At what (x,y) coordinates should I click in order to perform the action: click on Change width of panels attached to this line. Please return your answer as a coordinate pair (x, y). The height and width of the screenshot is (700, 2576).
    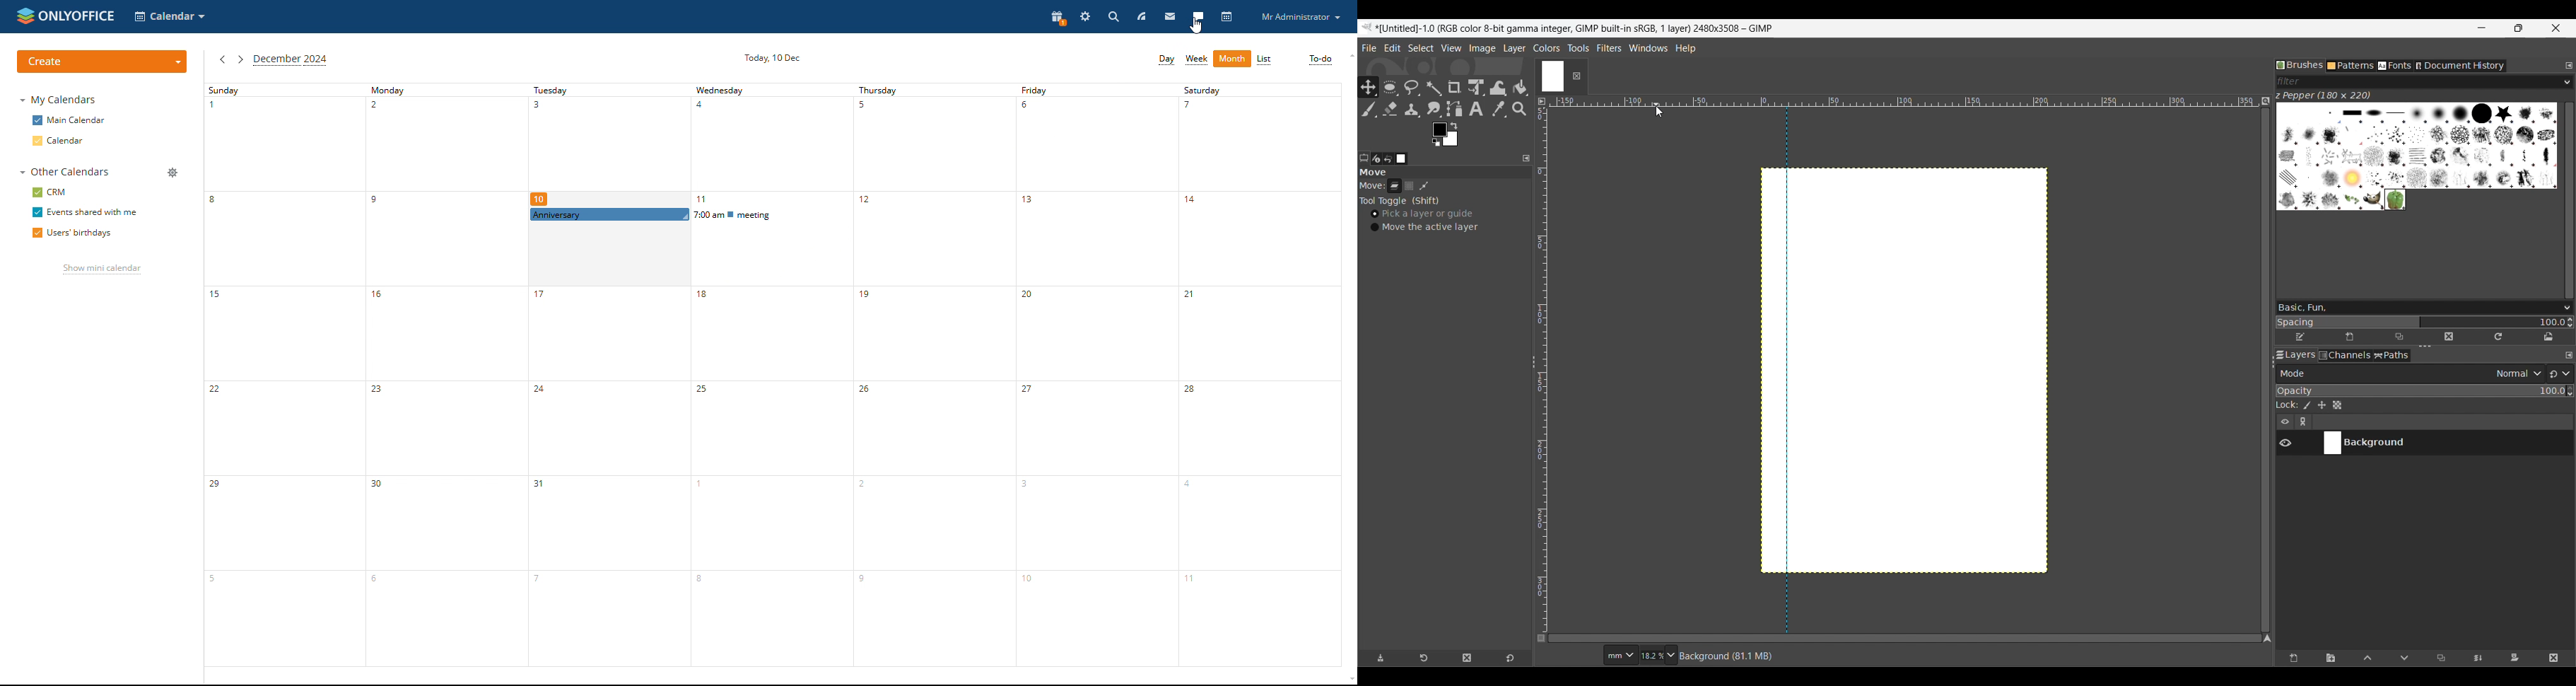
    Looking at the image, I should click on (2261, 366).